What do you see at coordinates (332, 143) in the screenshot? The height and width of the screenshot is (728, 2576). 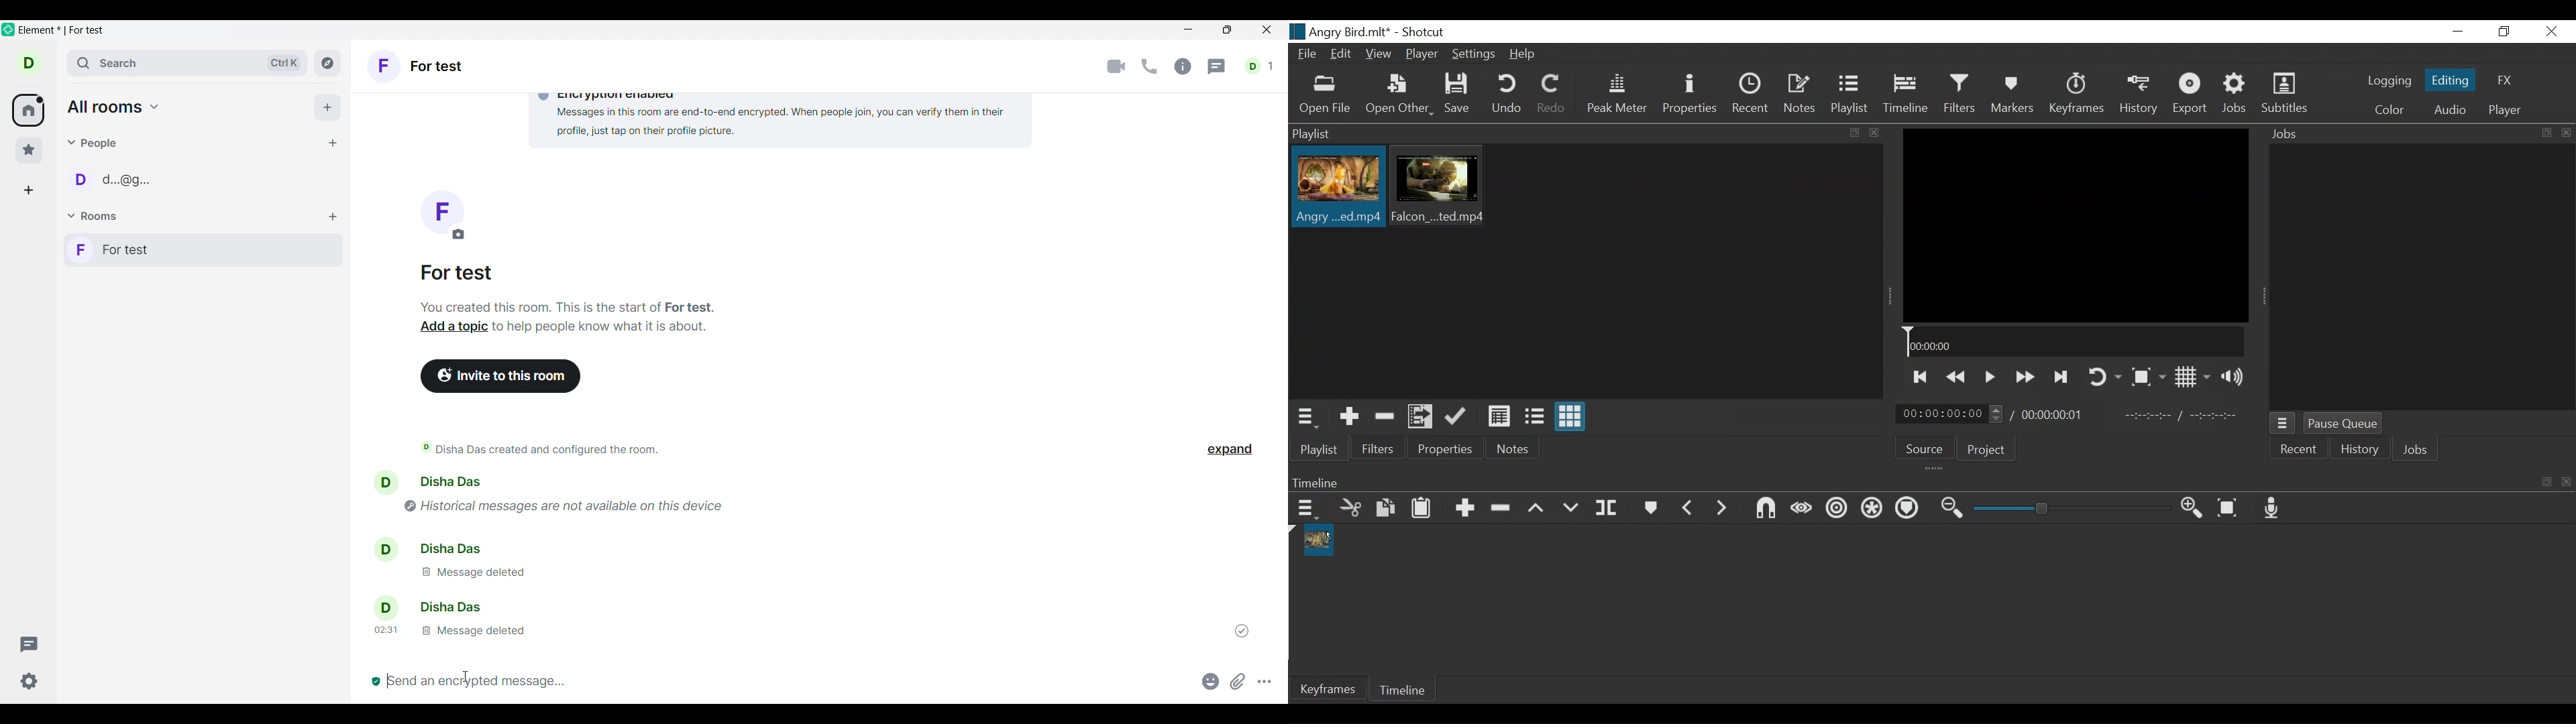 I see `Start chat` at bounding box center [332, 143].